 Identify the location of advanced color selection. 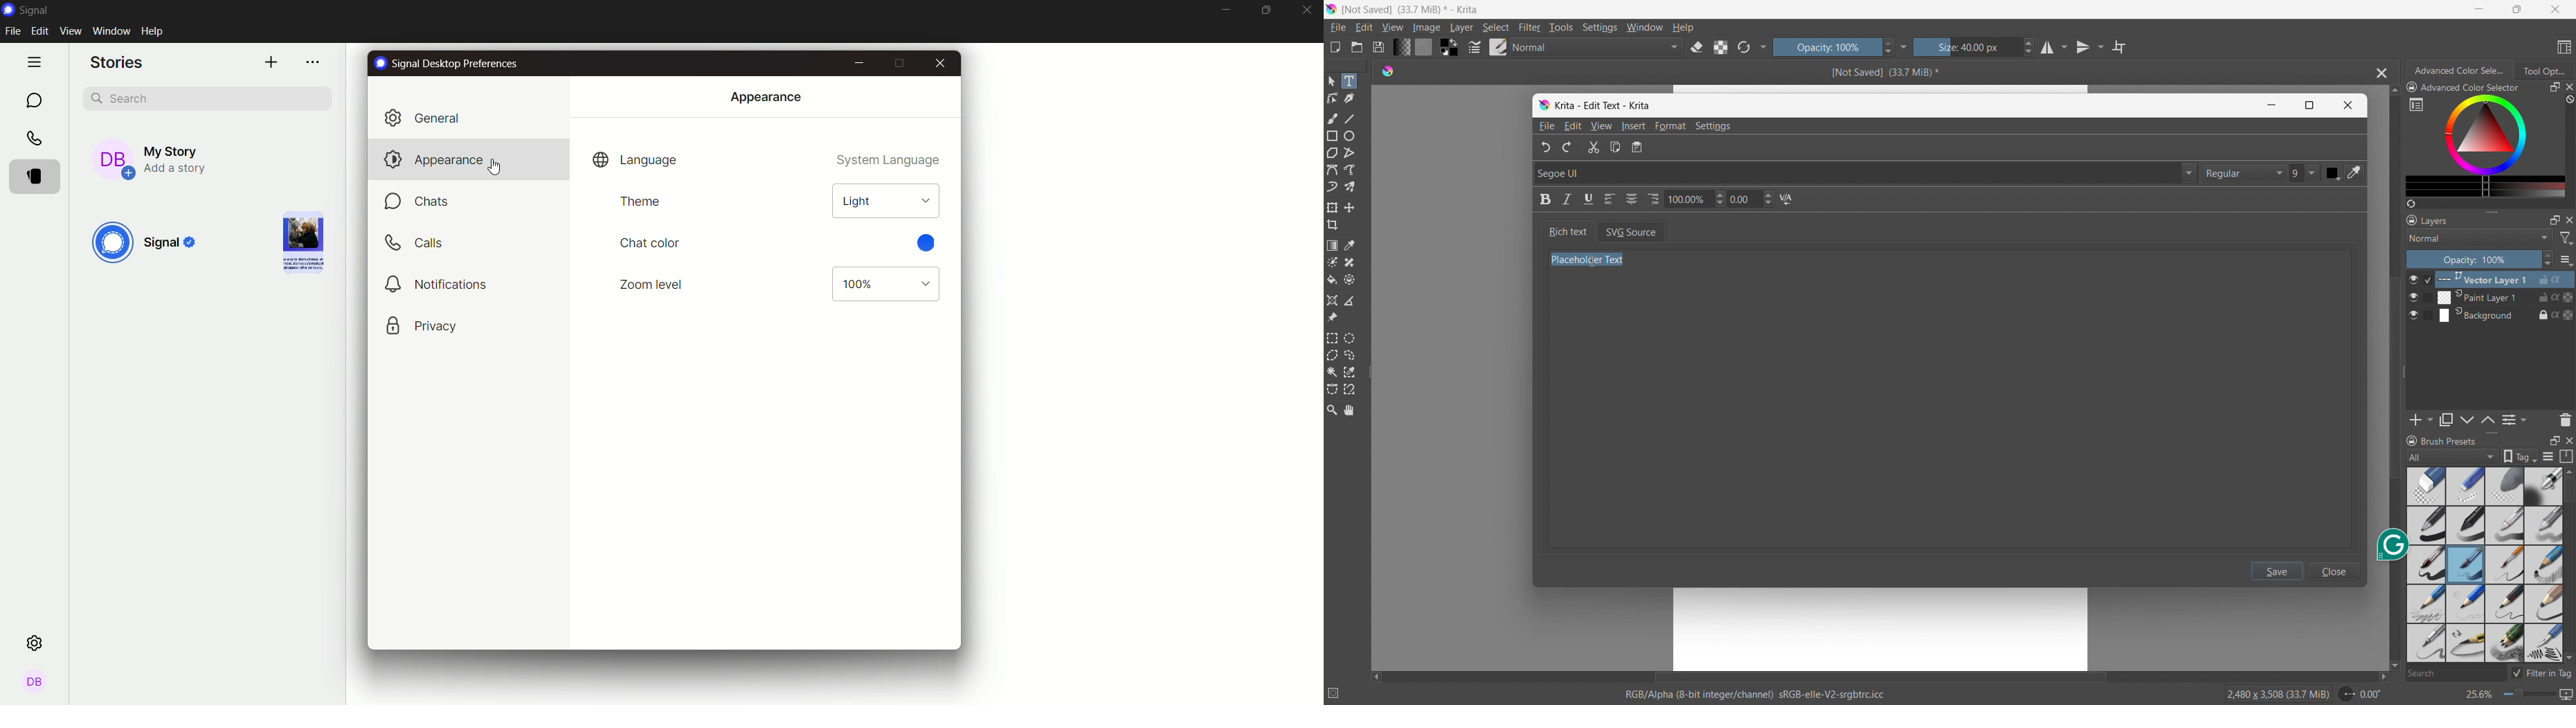
(2461, 70).